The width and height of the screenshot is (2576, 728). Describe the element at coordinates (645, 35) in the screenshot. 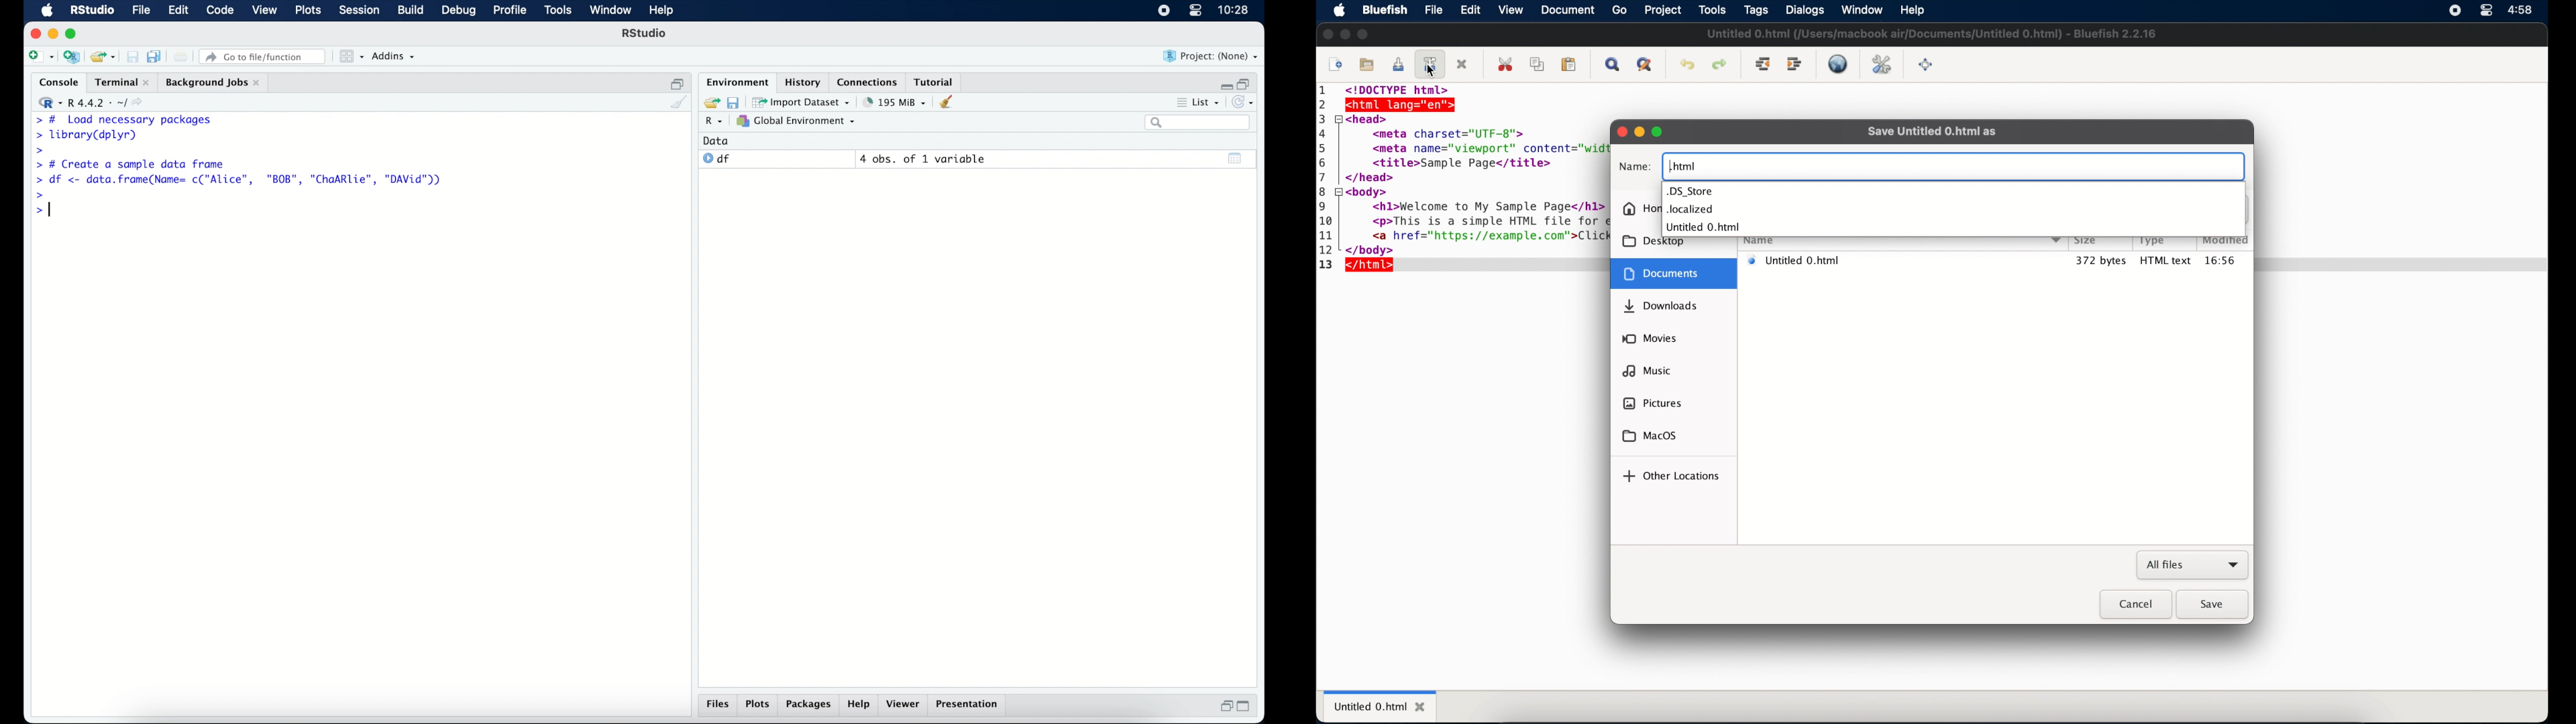

I see `R Studio` at that location.